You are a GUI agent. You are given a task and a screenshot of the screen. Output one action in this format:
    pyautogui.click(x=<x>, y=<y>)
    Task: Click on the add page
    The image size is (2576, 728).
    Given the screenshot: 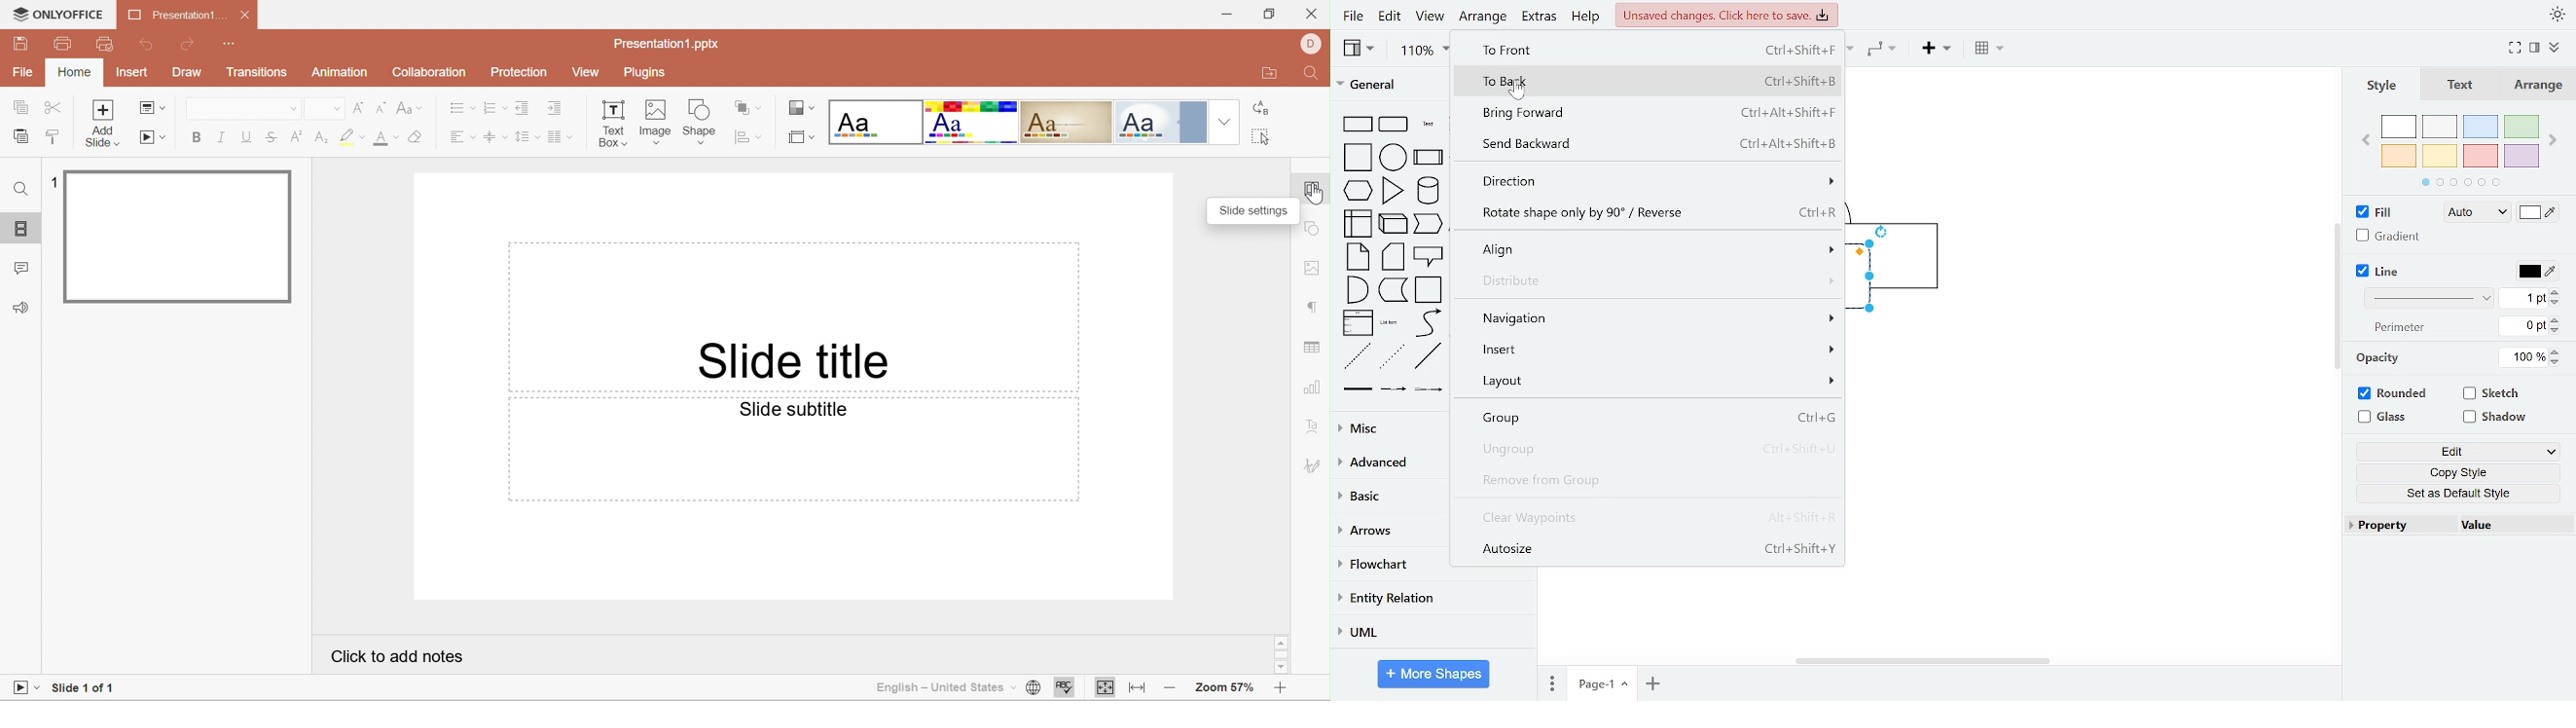 What is the action you would take?
    pyautogui.click(x=1651, y=683)
    